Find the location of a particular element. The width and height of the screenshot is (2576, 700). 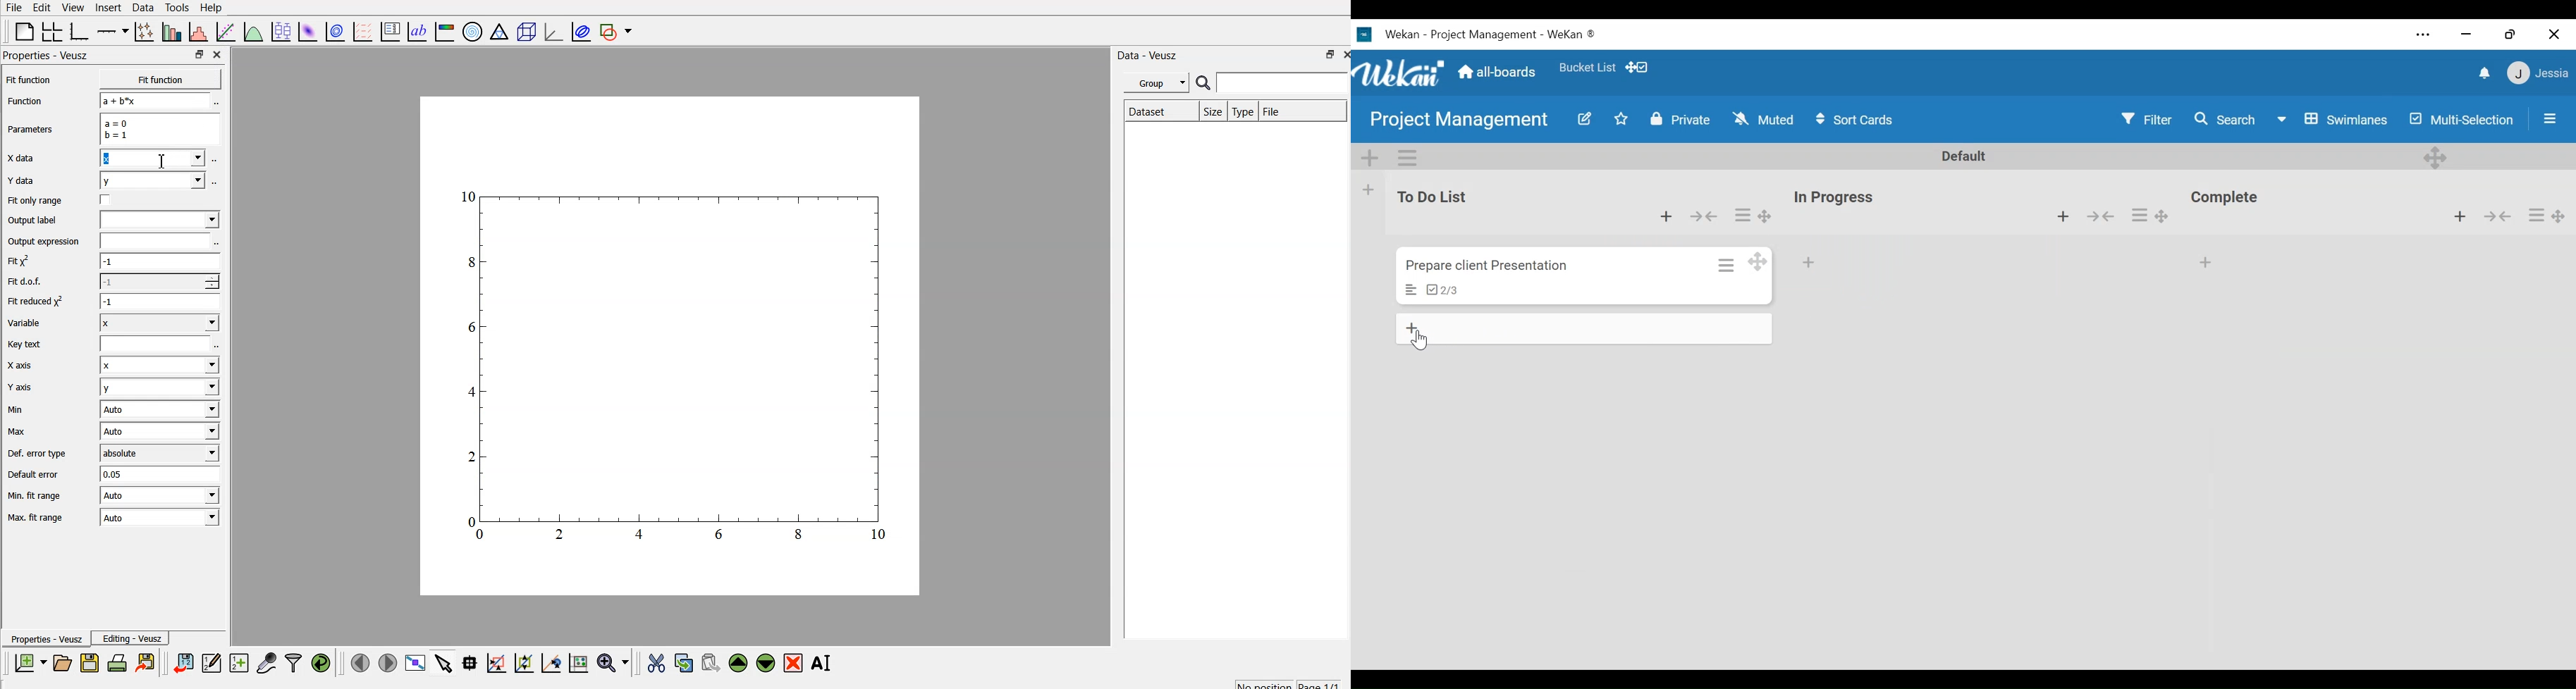

plot covariance ellipse is located at coordinates (583, 34).